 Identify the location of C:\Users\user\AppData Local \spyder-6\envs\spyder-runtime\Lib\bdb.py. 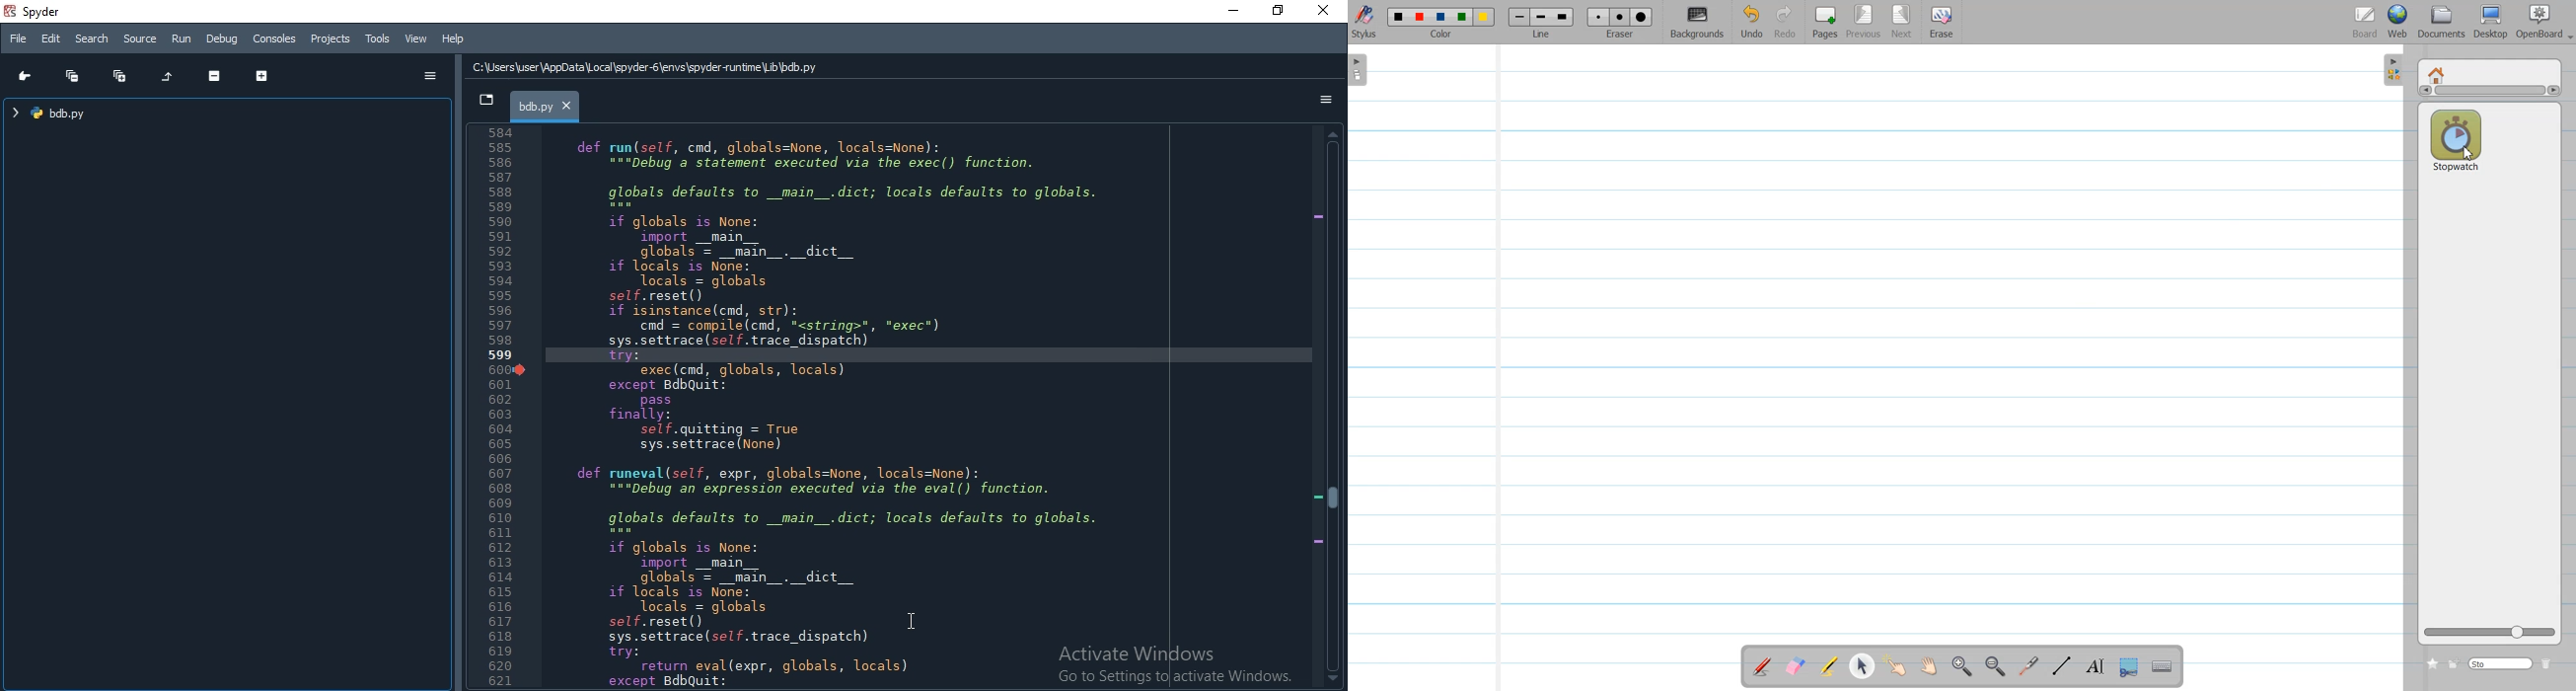
(644, 66).